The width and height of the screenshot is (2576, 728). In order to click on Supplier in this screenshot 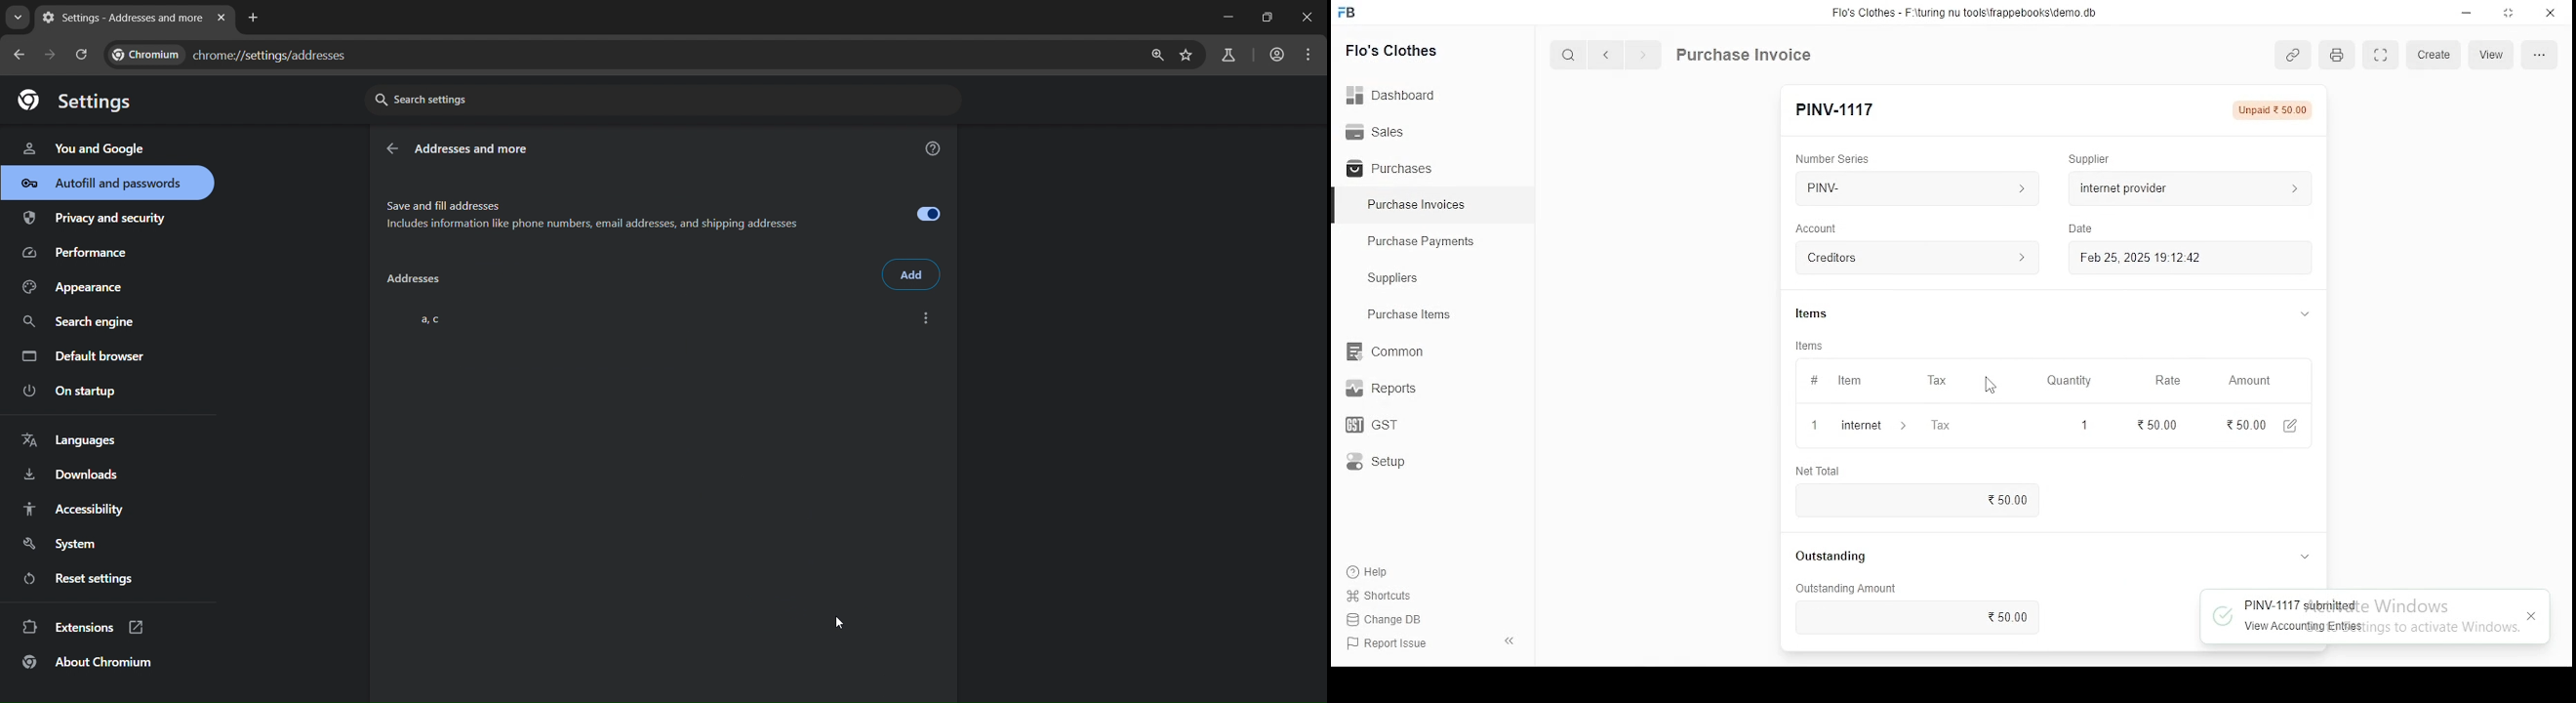, I will do `click(2086, 159)`.